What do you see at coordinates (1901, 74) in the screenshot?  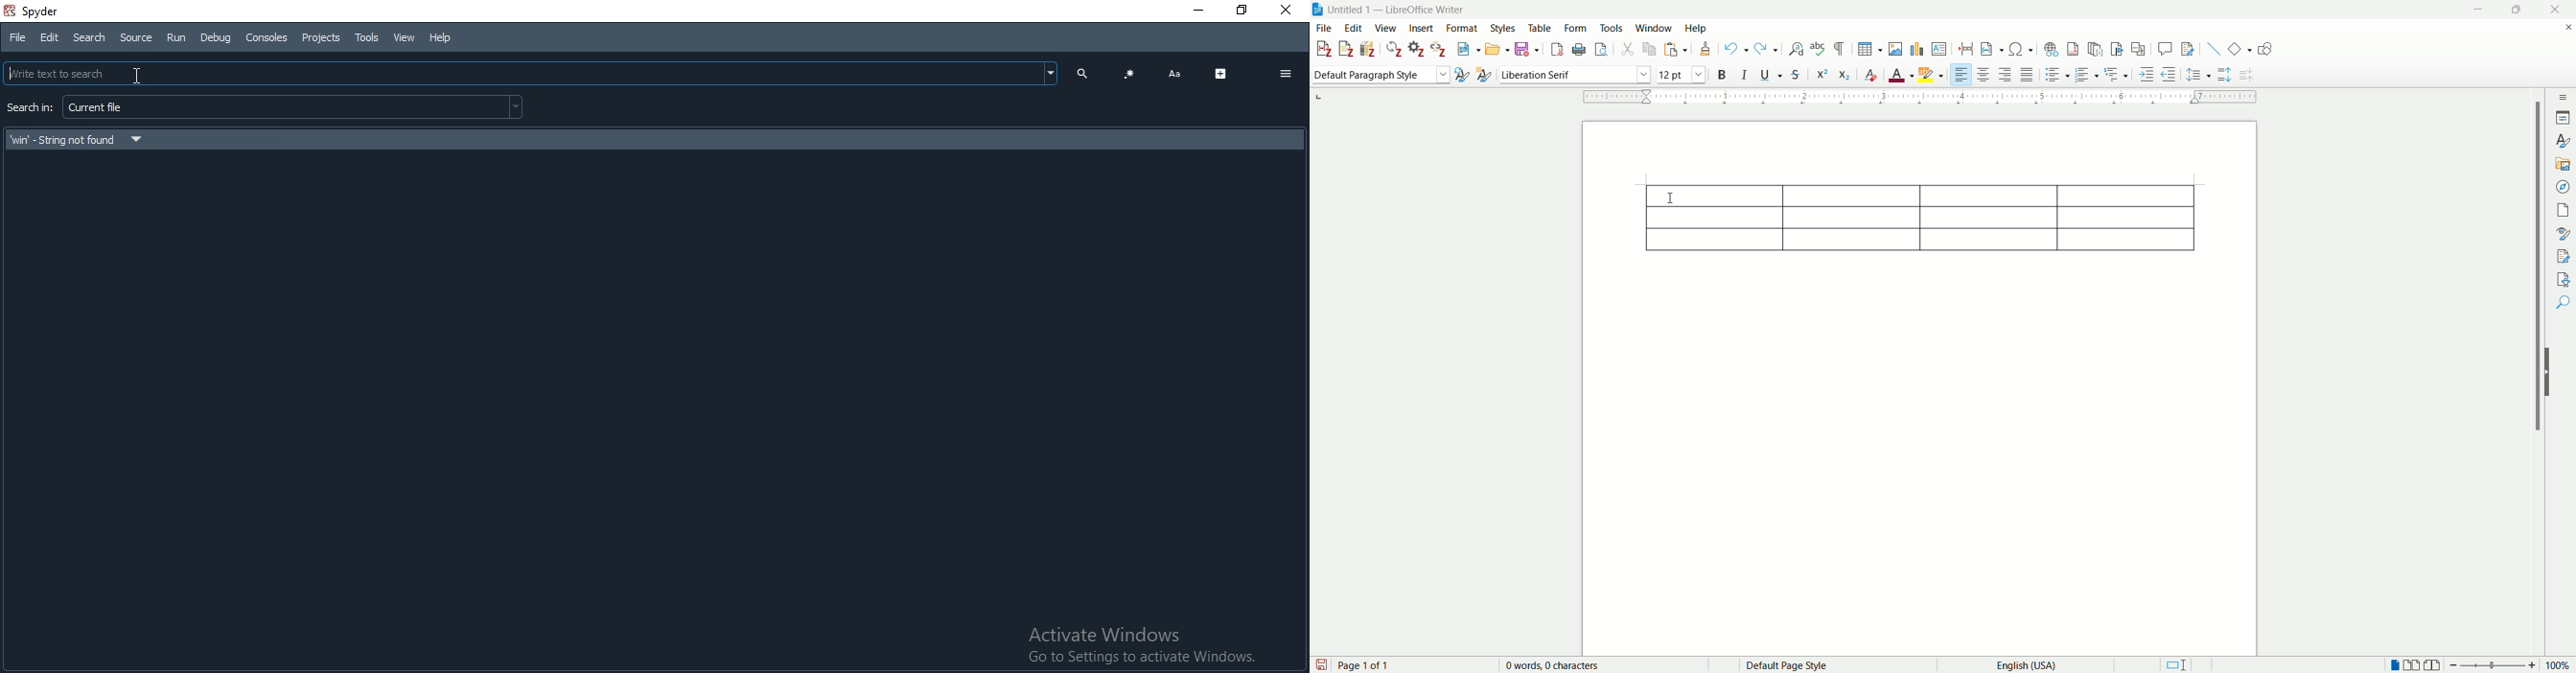 I see `font color` at bounding box center [1901, 74].